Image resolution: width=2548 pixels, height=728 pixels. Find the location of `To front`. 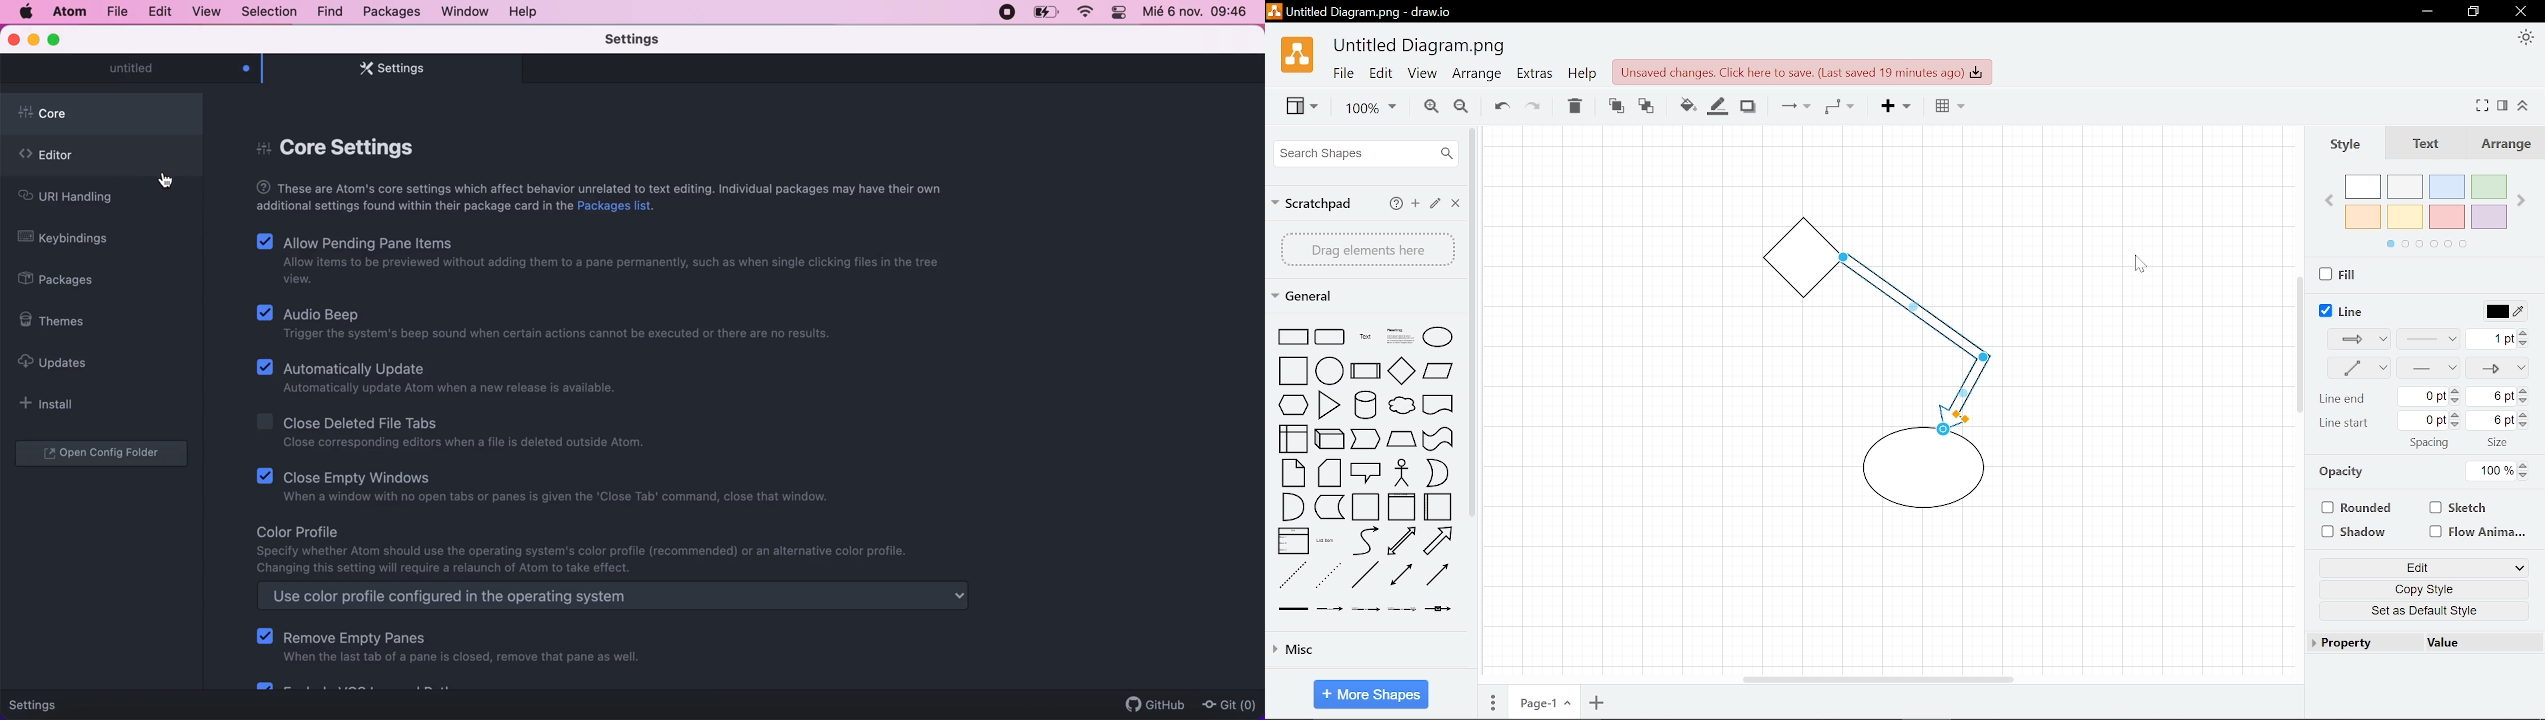

To front is located at coordinates (1615, 105).